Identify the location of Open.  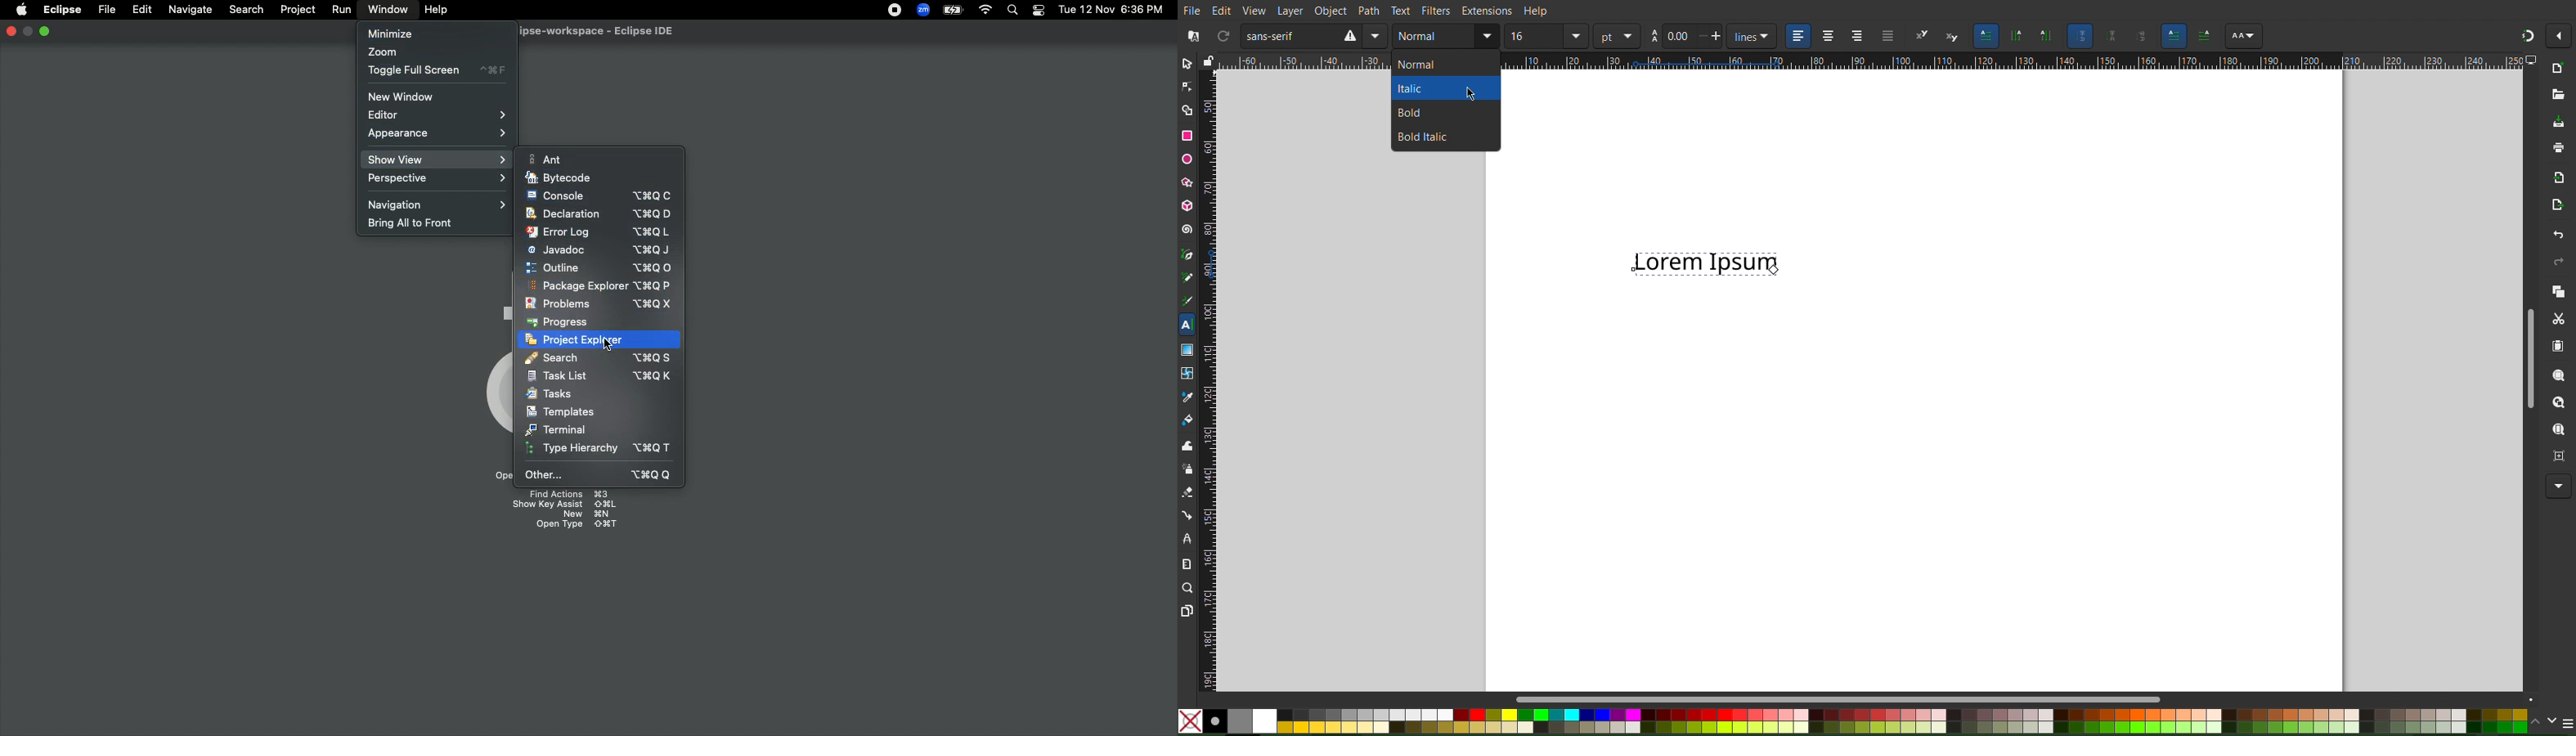
(2559, 94).